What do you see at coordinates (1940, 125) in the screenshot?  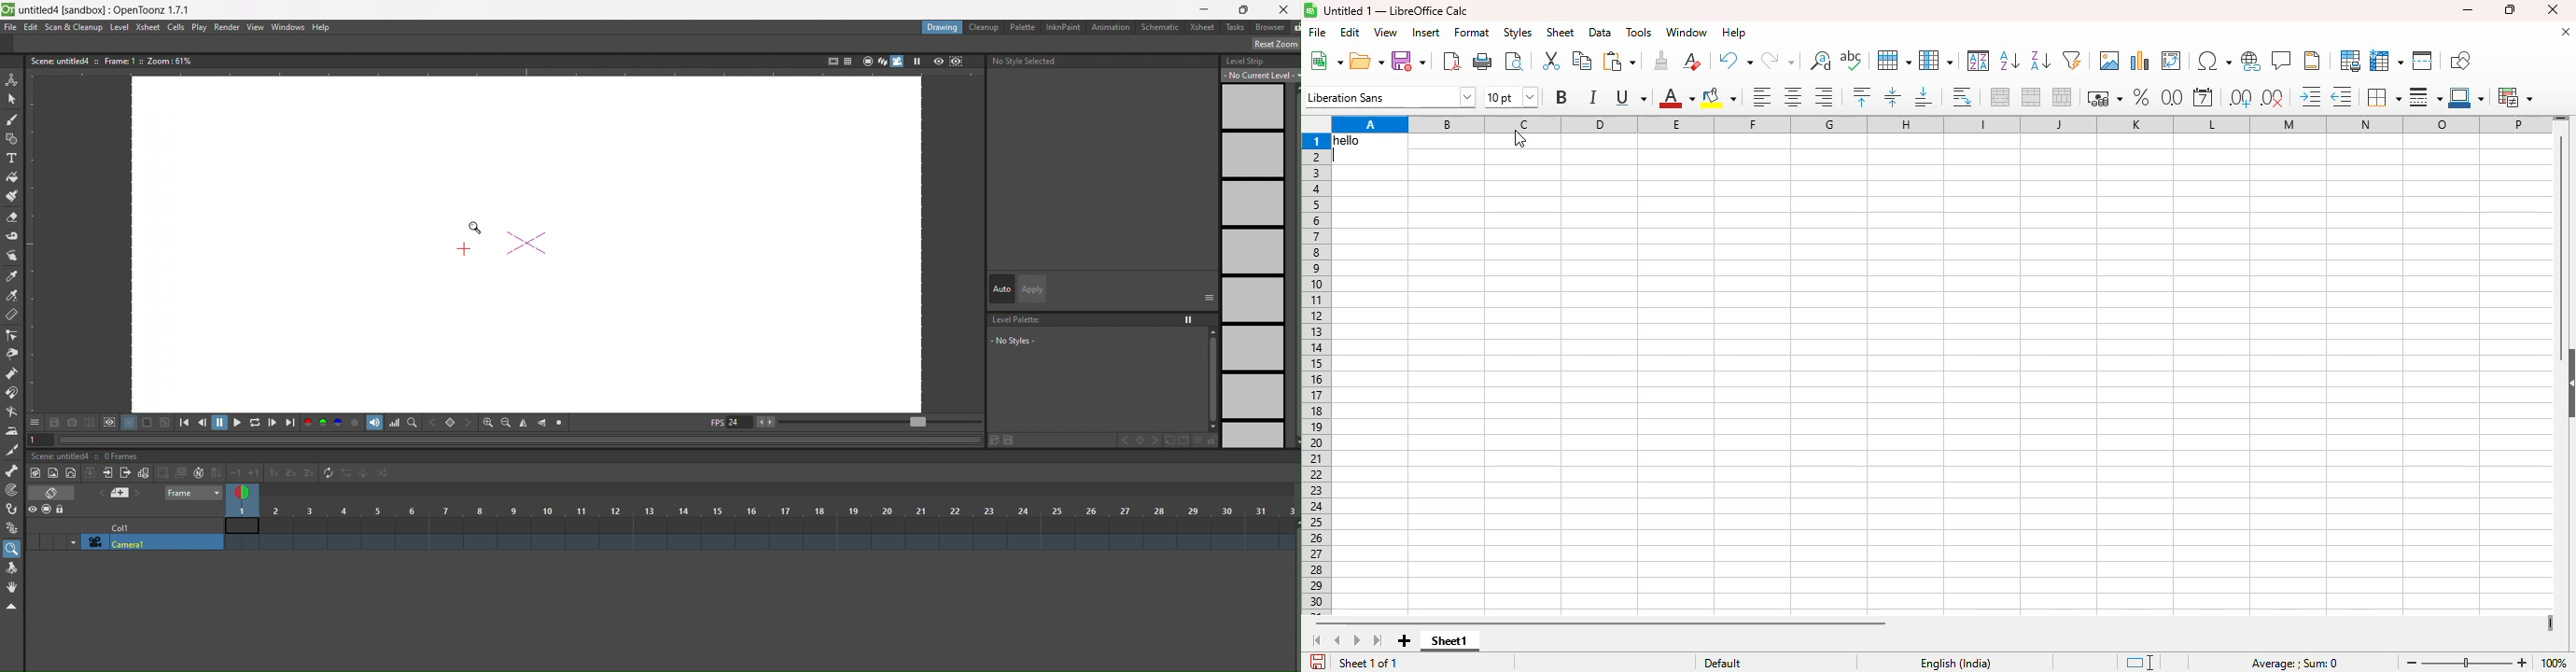 I see `columns` at bounding box center [1940, 125].